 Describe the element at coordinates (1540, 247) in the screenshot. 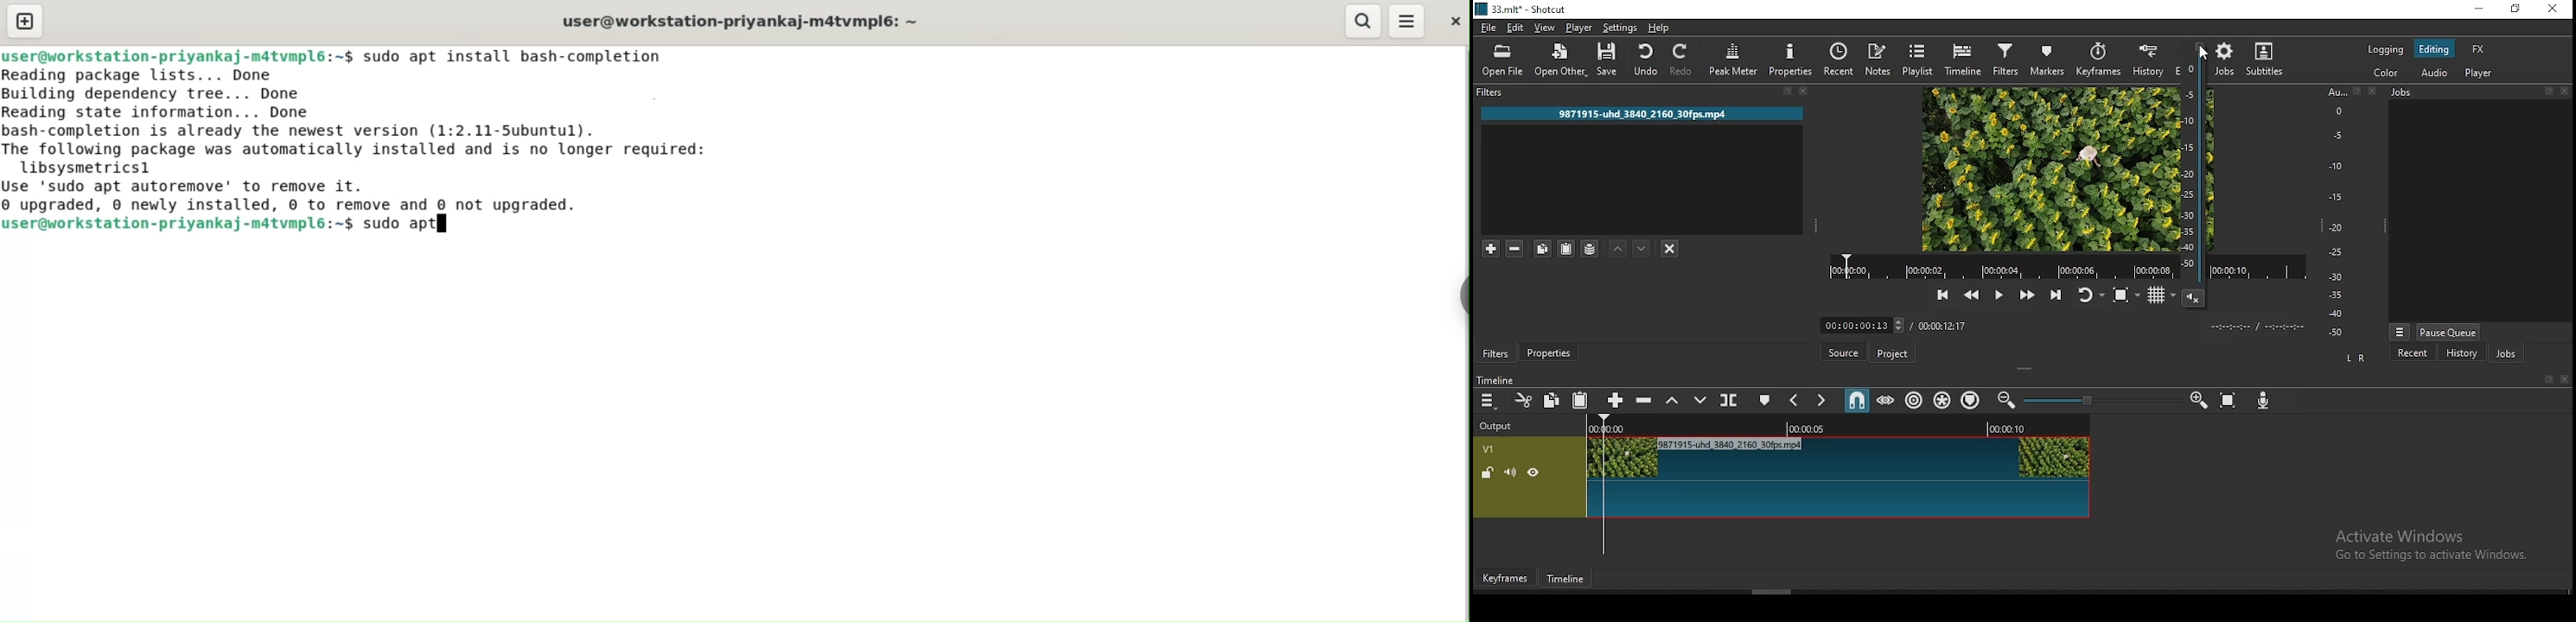

I see `copy selected filter` at that location.